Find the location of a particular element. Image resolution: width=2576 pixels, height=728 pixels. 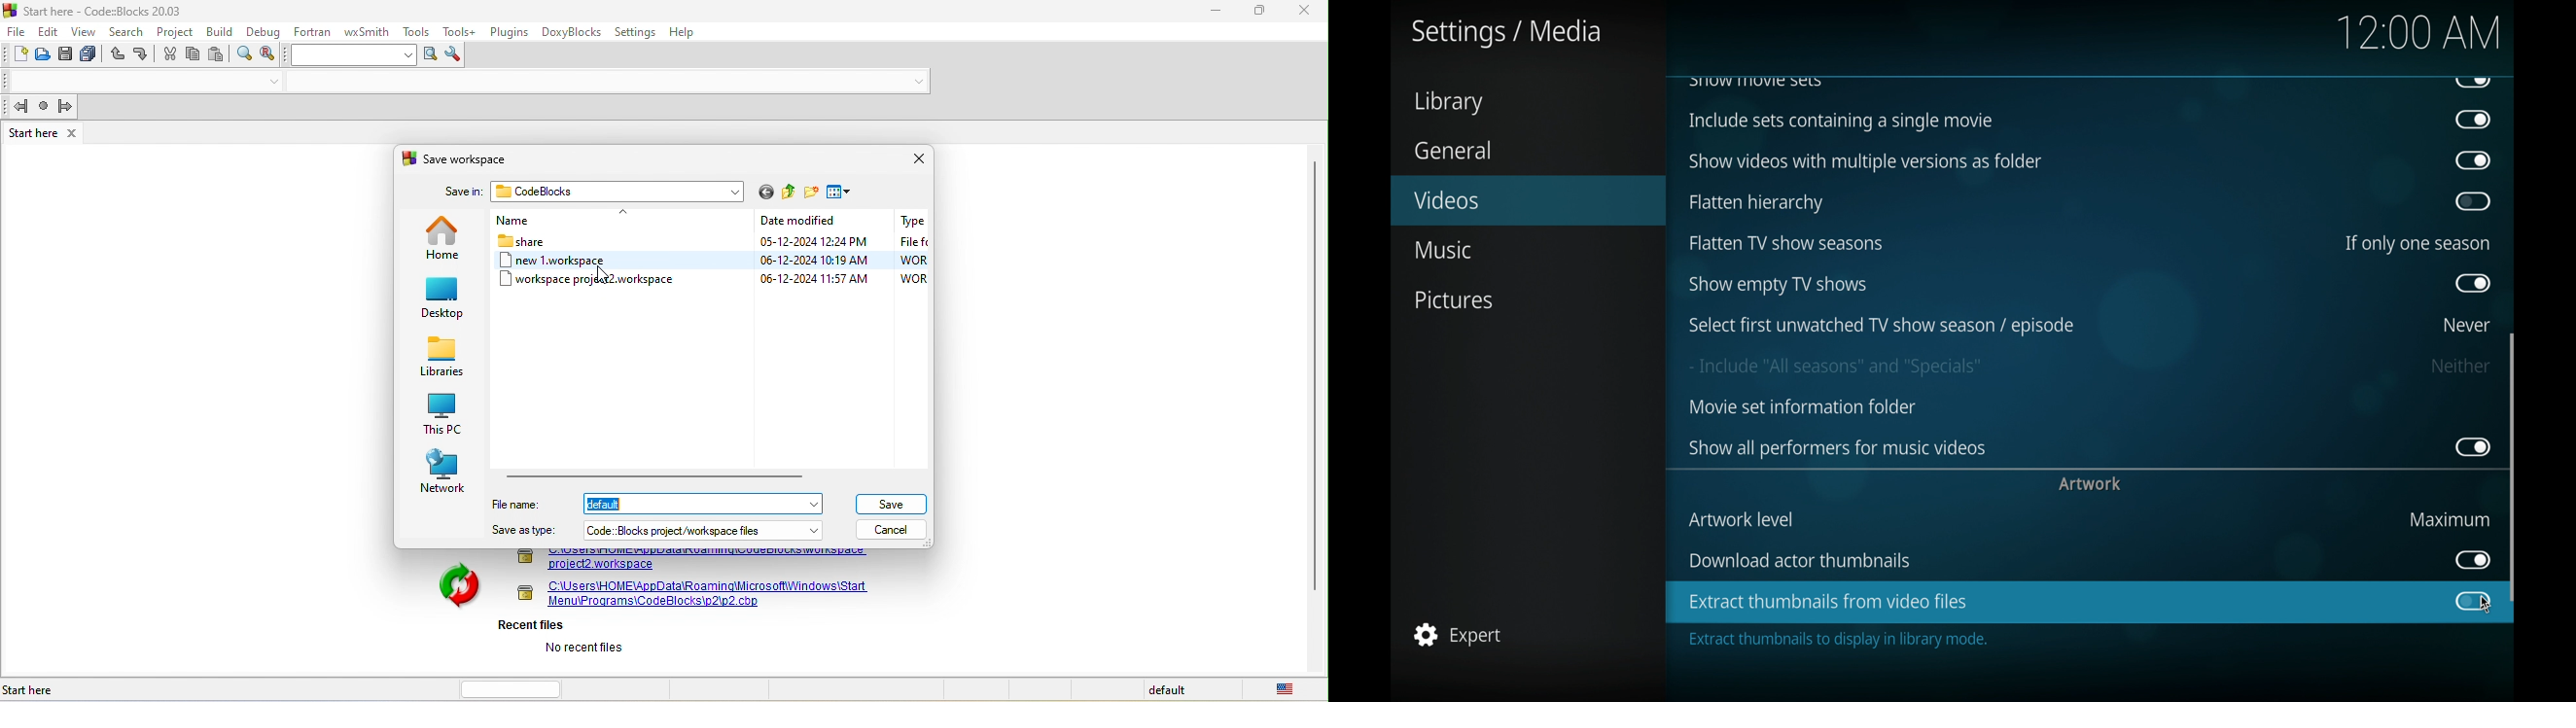

tools is located at coordinates (418, 31).